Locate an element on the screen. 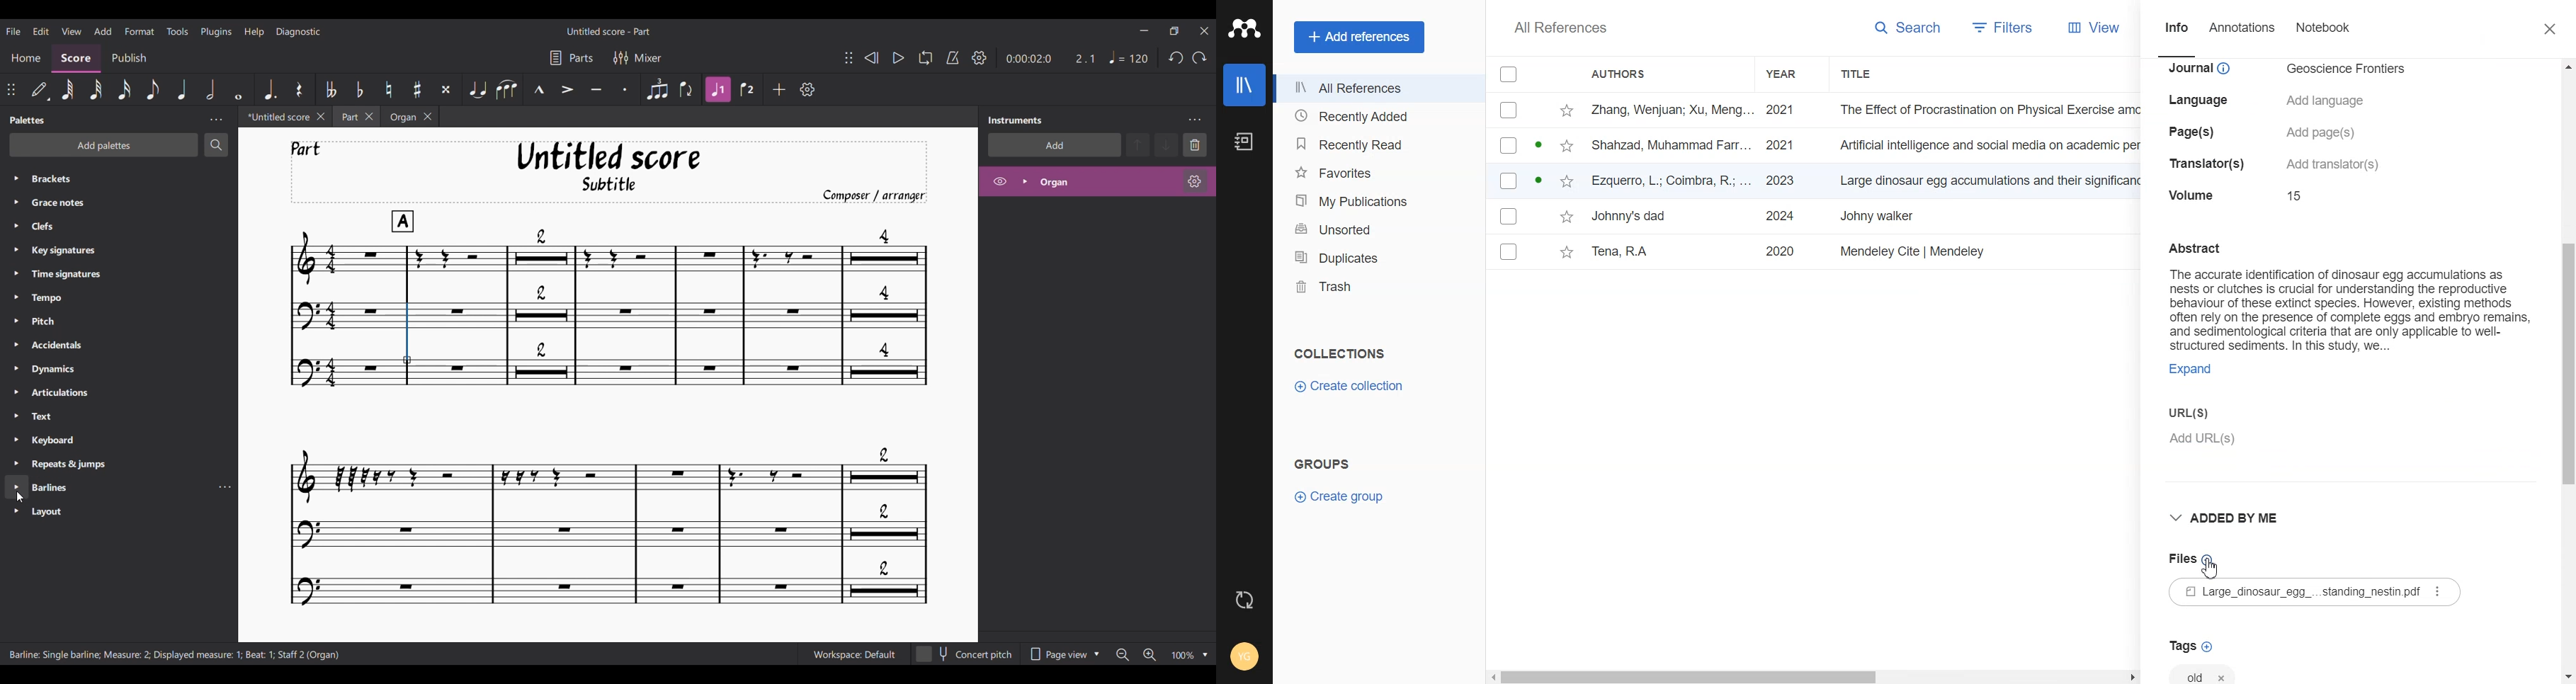  Add Tag is located at coordinates (2190, 646).